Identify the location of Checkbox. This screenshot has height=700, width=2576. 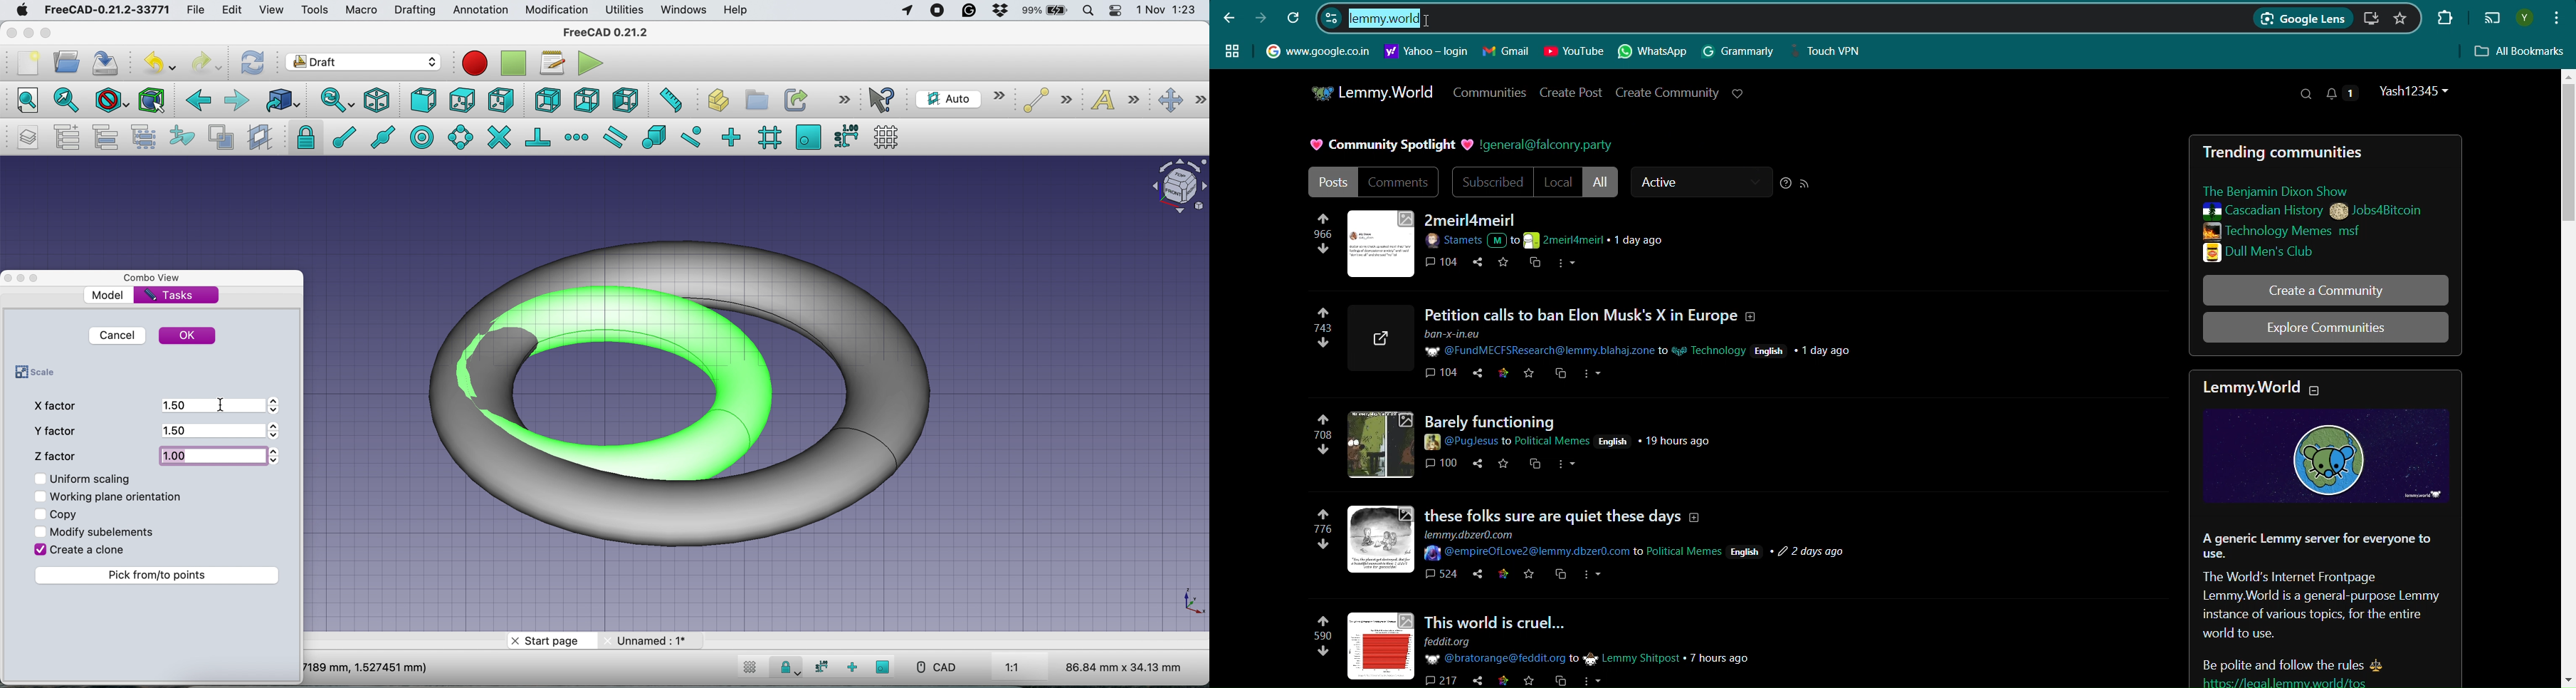
(40, 514).